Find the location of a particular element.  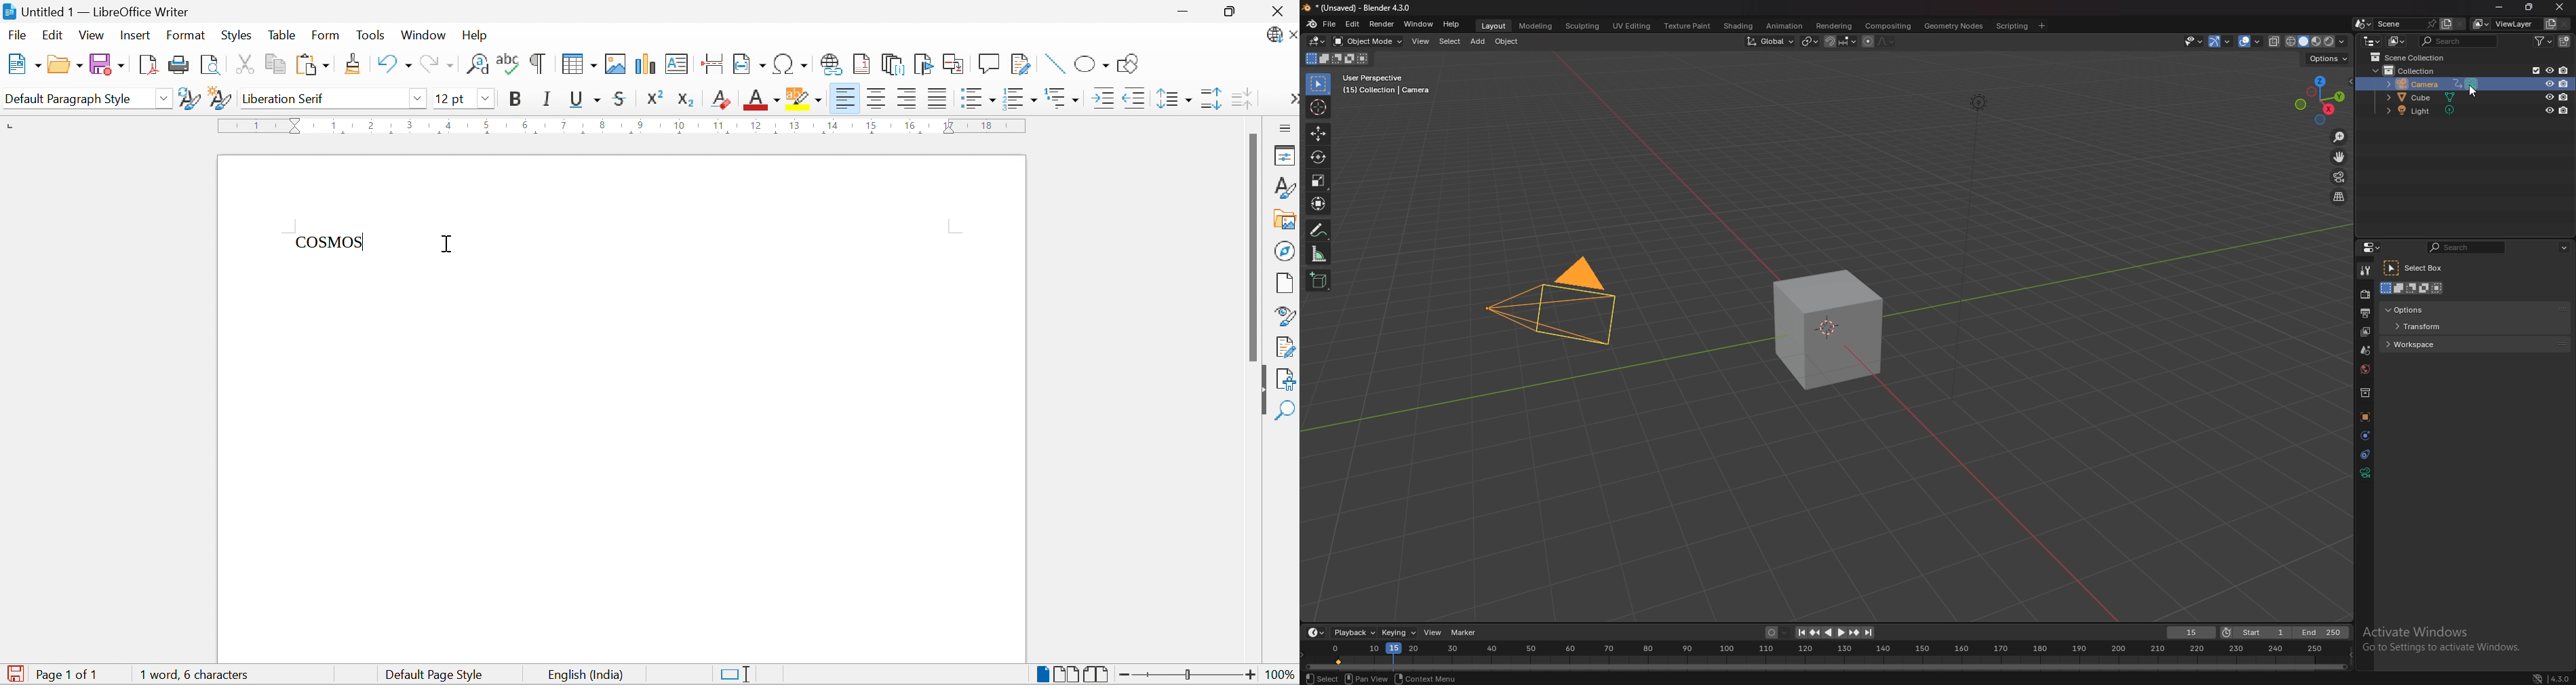

search is located at coordinates (2466, 247).